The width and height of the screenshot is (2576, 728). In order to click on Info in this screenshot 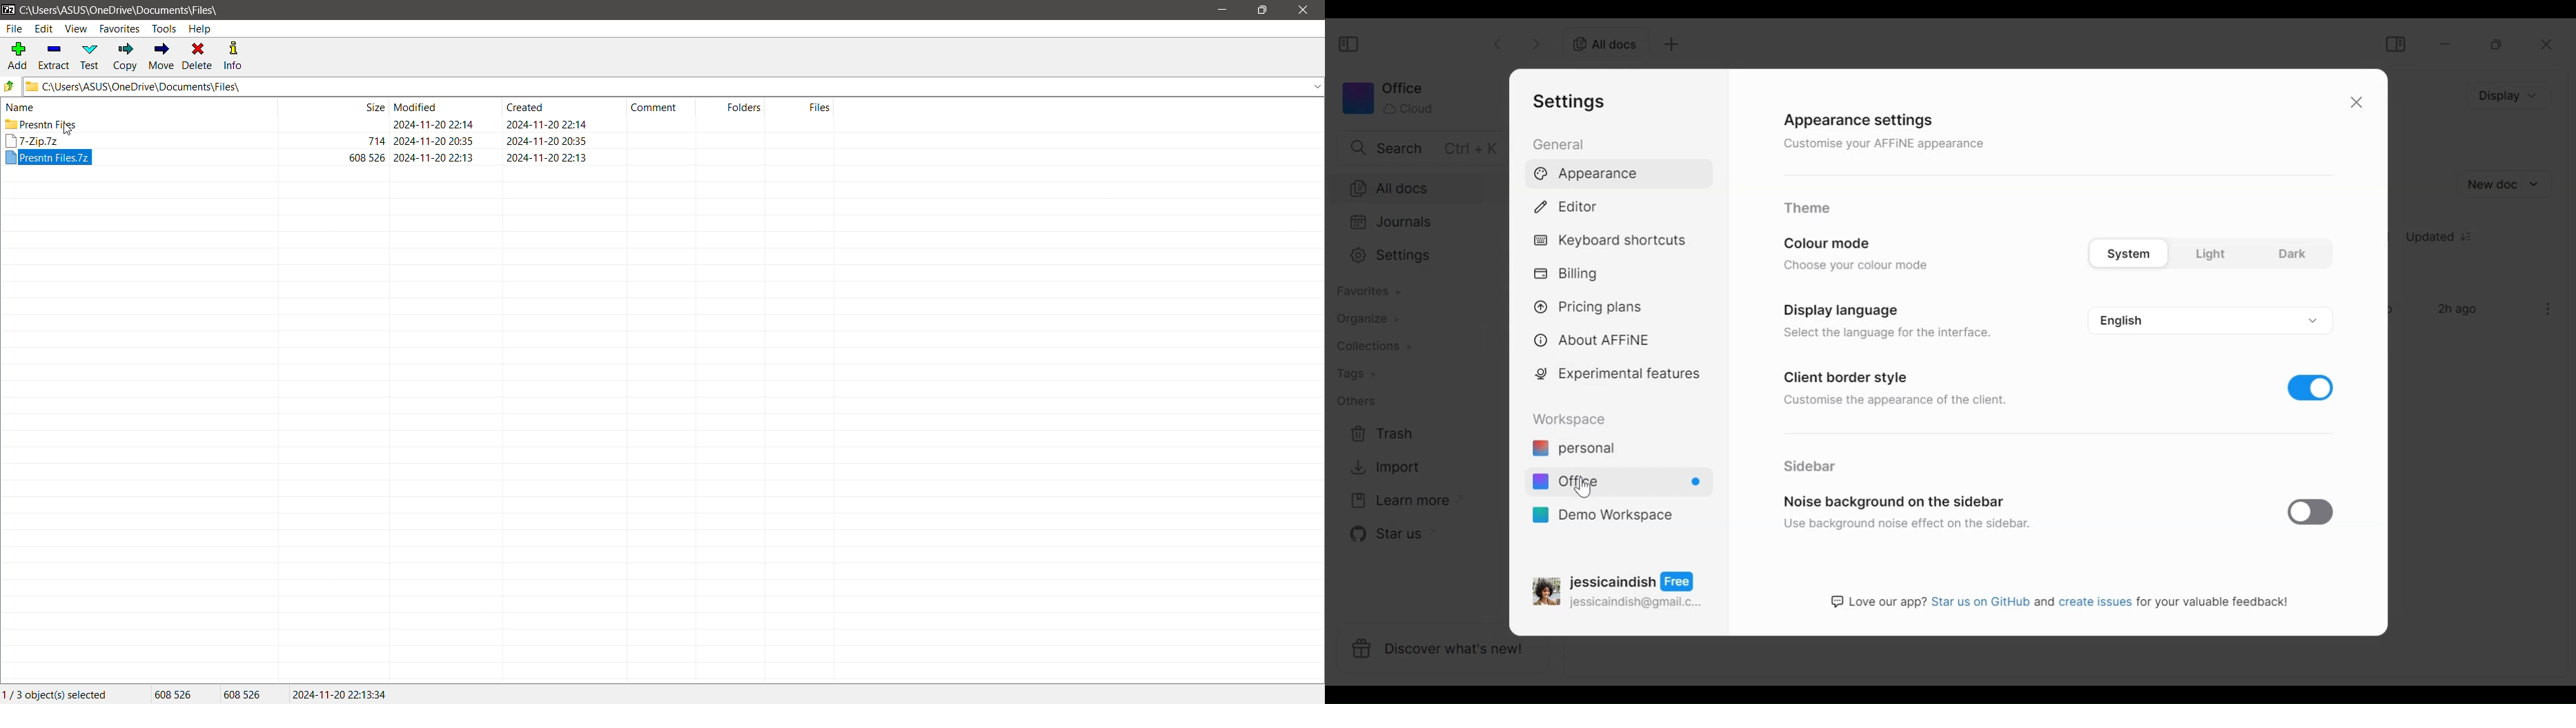, I will do `click(235, 56)`.